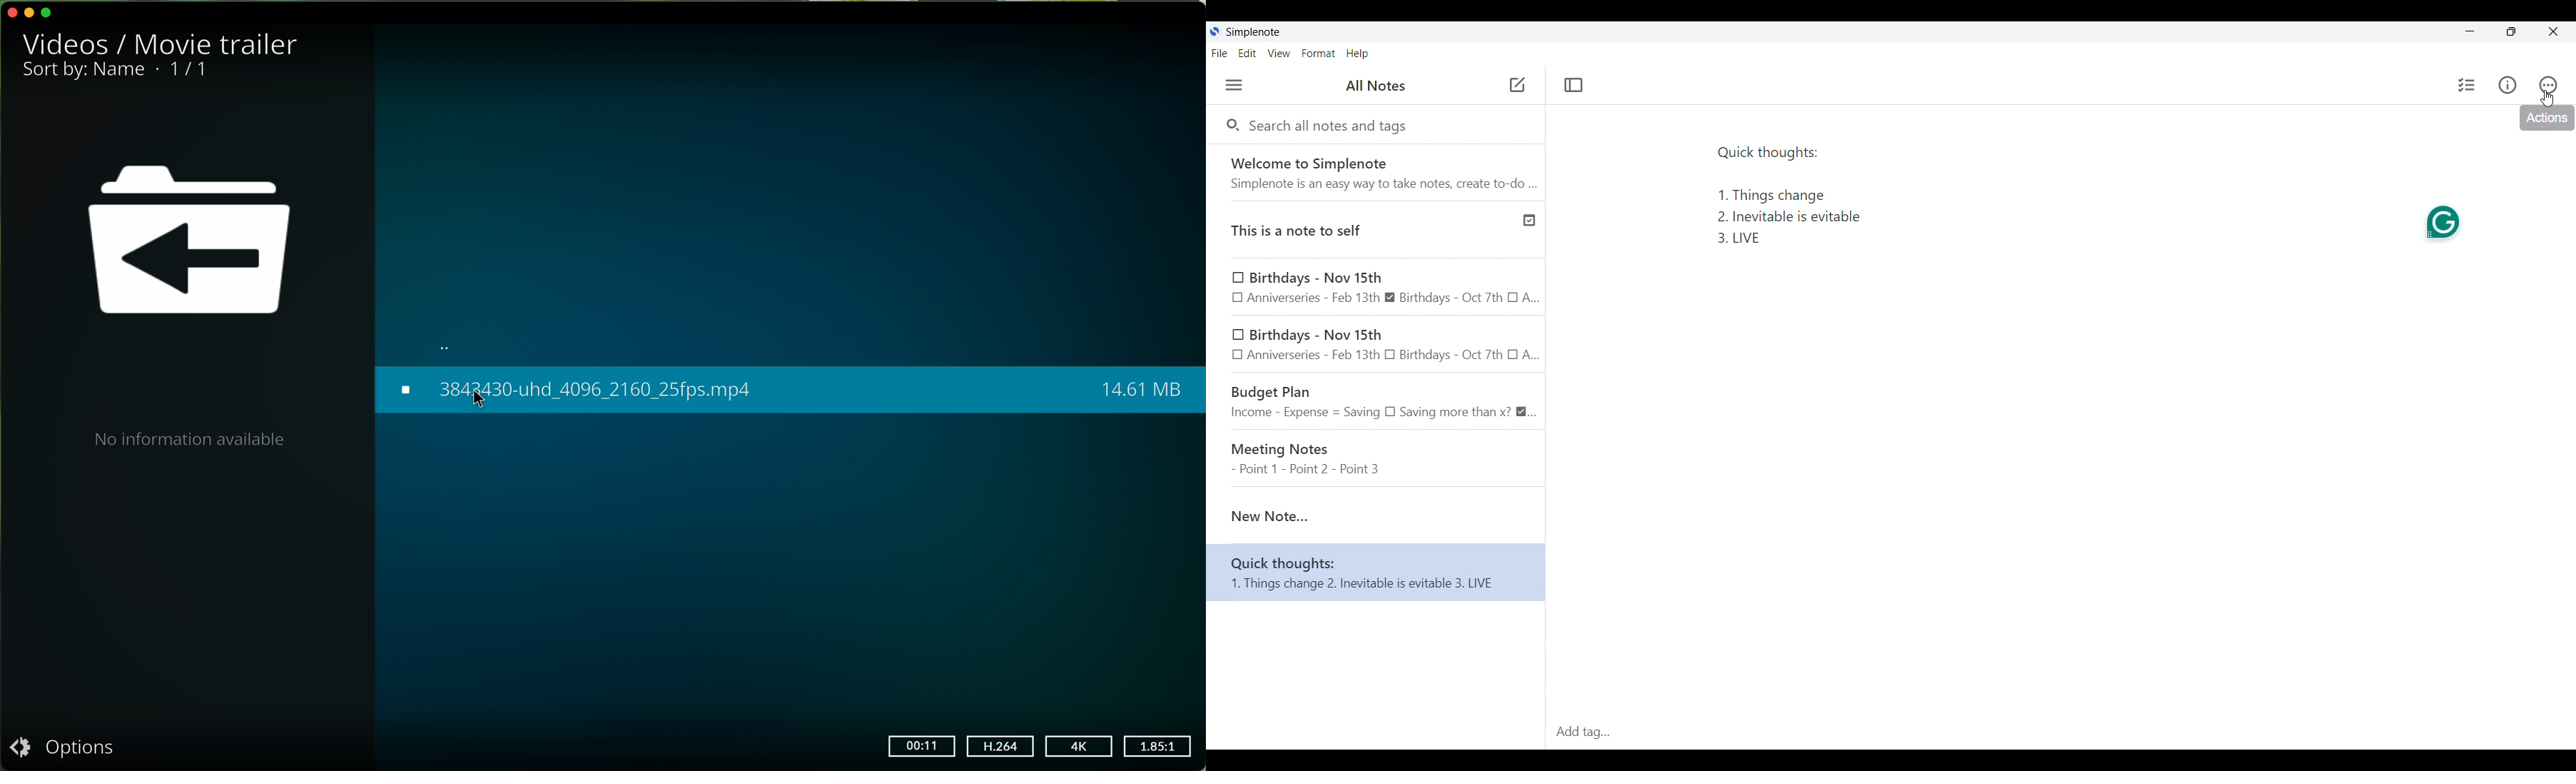  I want to click on Videos, so click(68, 39).